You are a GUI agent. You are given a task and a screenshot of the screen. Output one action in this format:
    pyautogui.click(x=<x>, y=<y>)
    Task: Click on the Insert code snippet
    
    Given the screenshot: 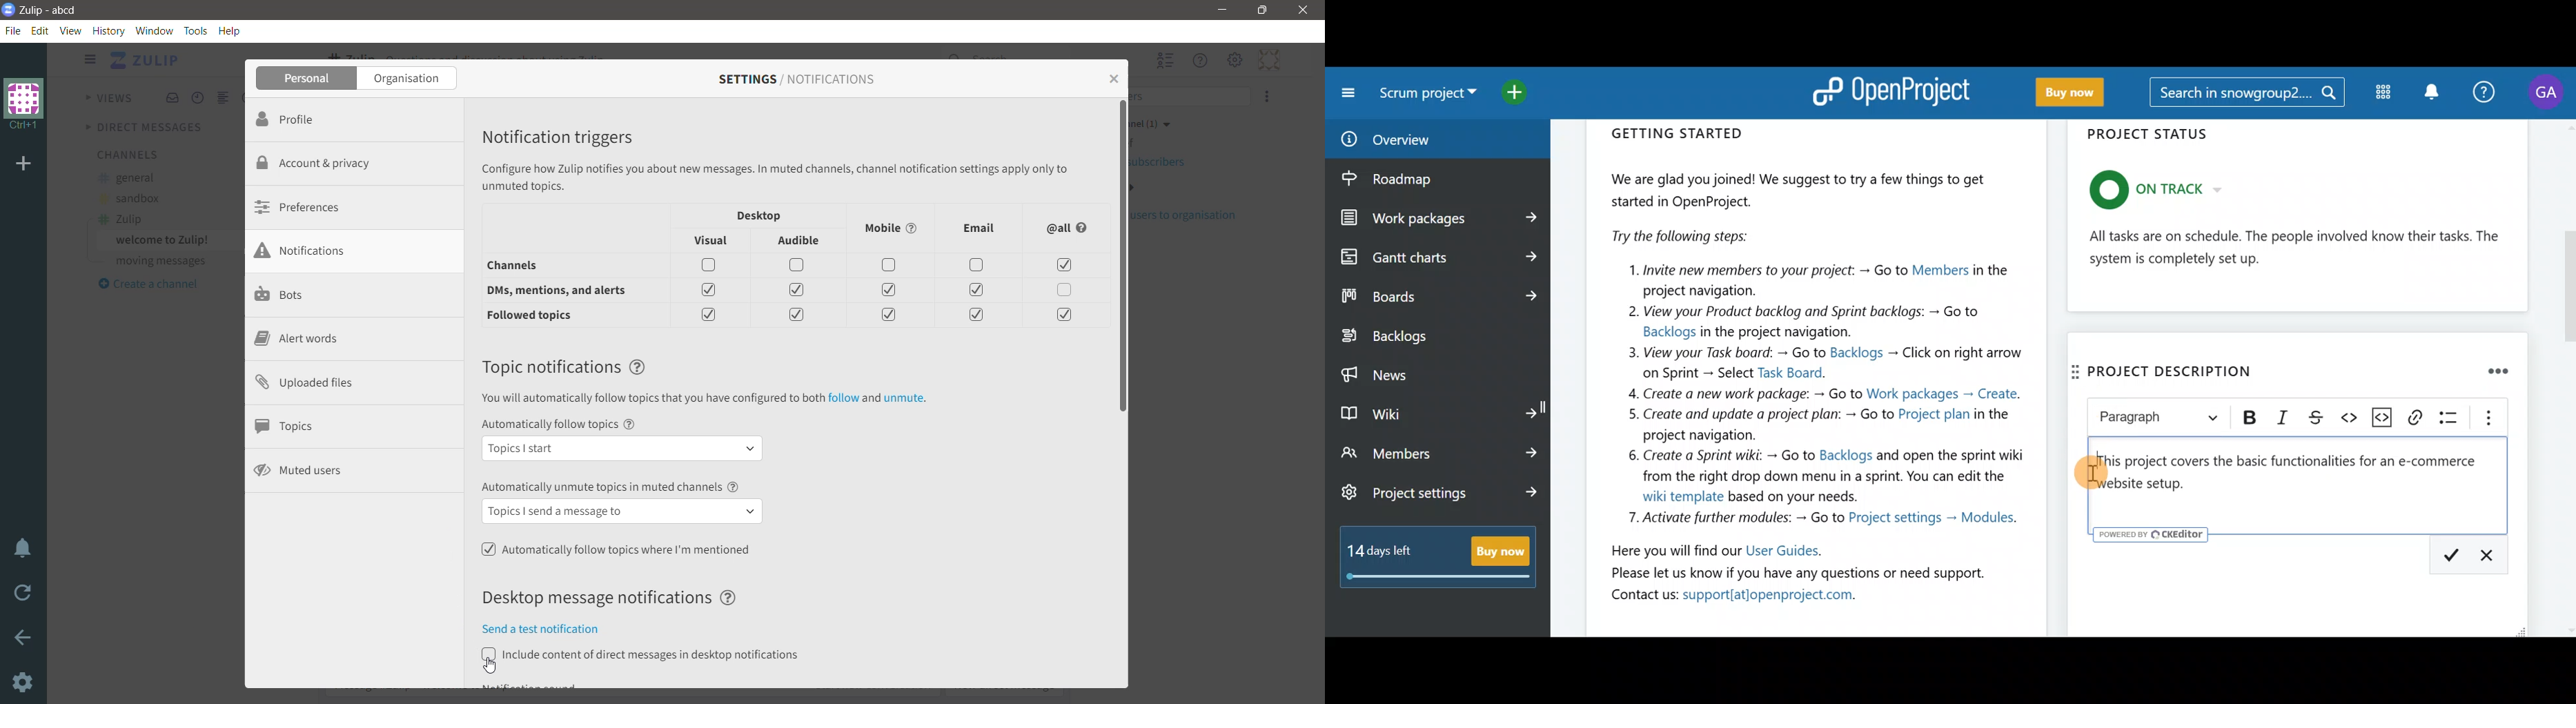 What is the action you would take?
    pyautogui.click(x=2381, y=416)
    